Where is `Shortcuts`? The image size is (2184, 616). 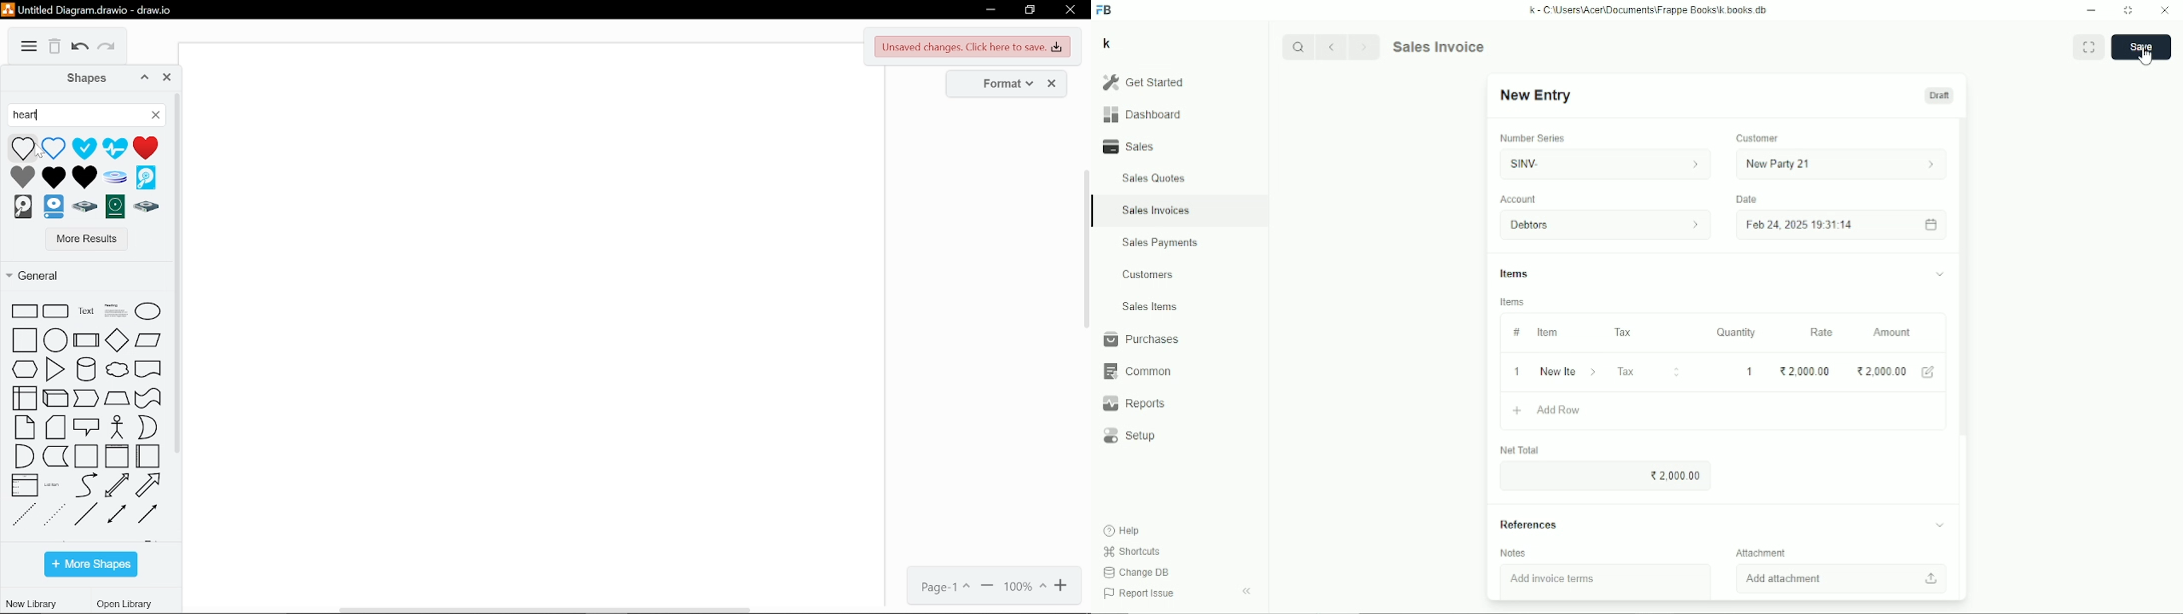
Shortcuts is located at coordinates (1131, 551).